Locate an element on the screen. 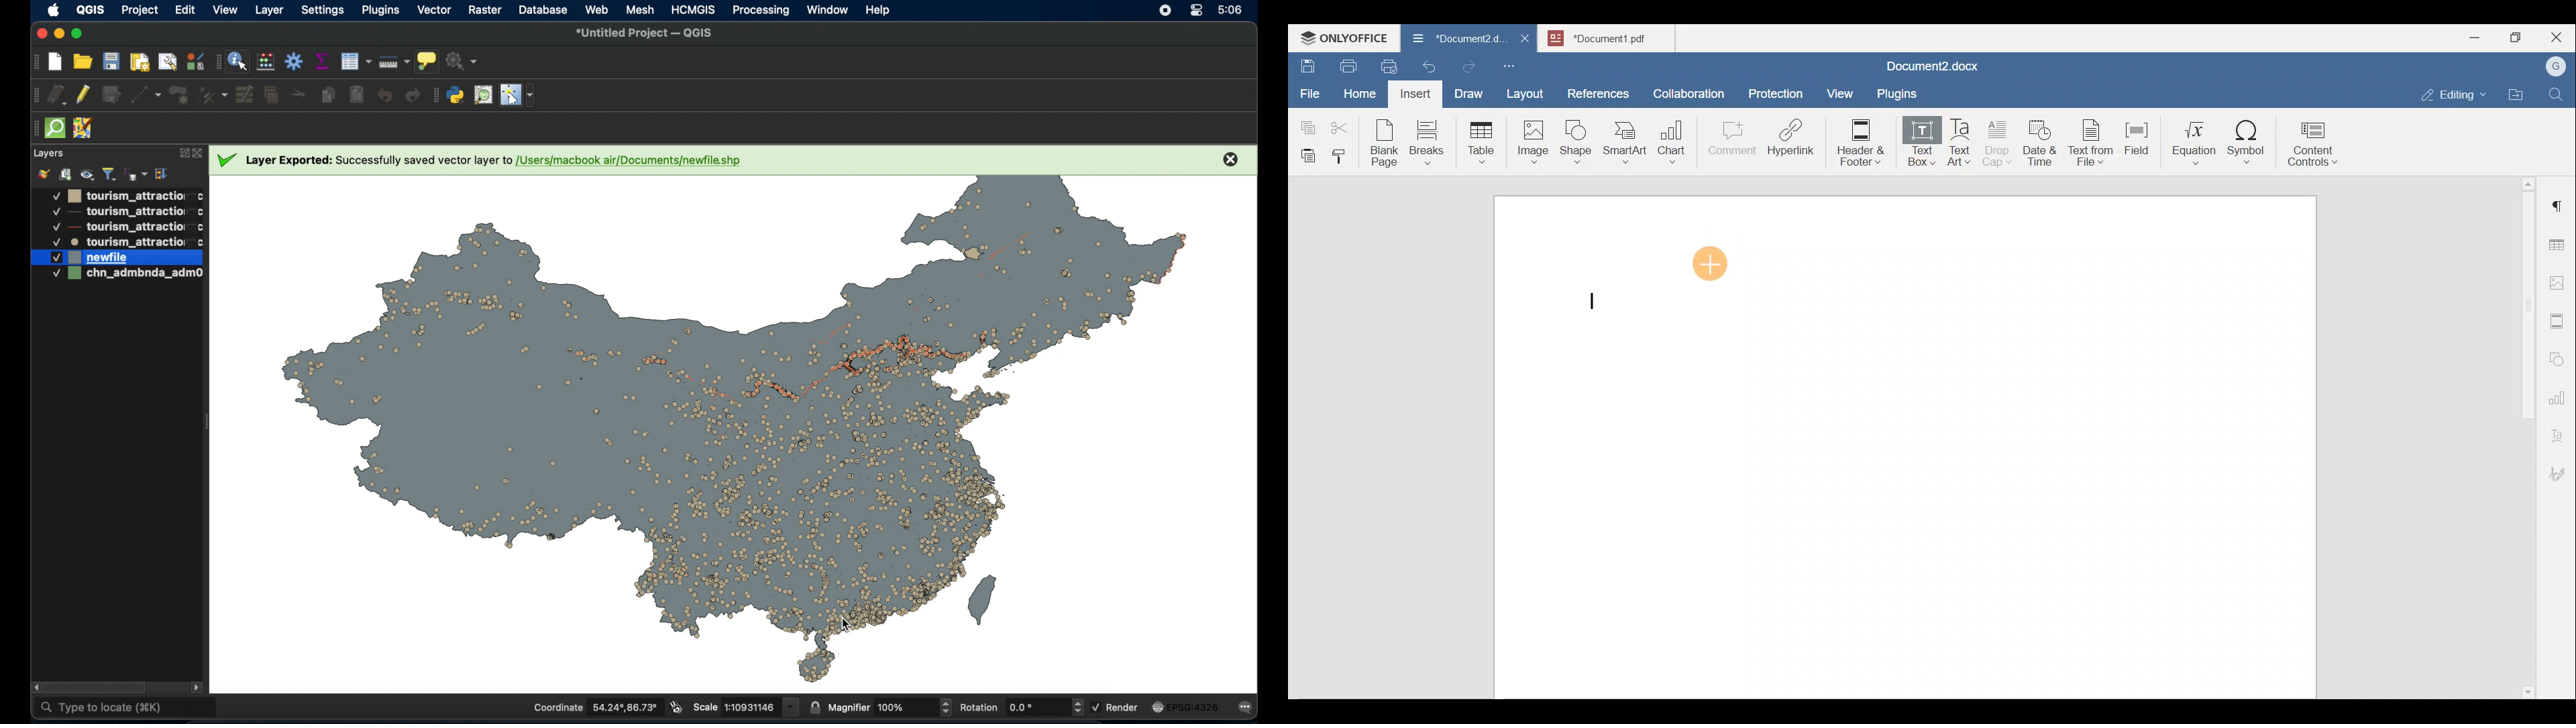  render is located at coordinates (1116, 708).